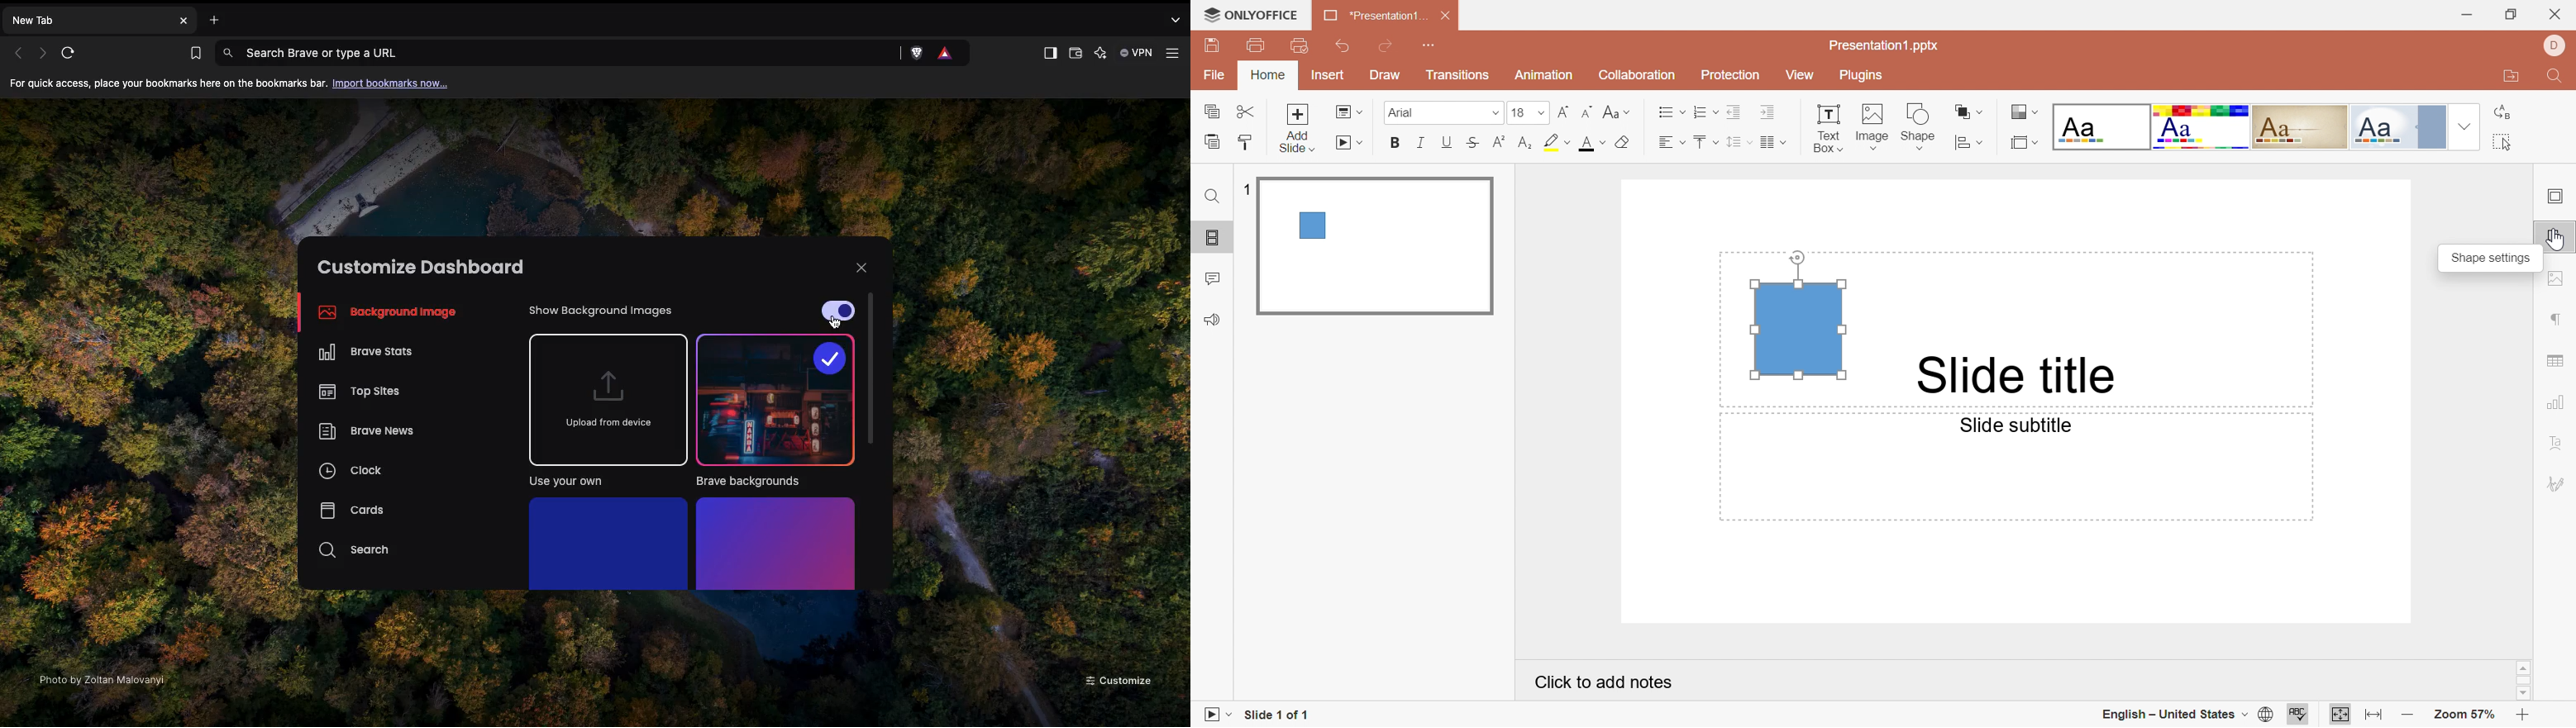 Image resolution: width=2576 pixels, height=728 pixels. I want to click on Protection, so click(1733, 75).